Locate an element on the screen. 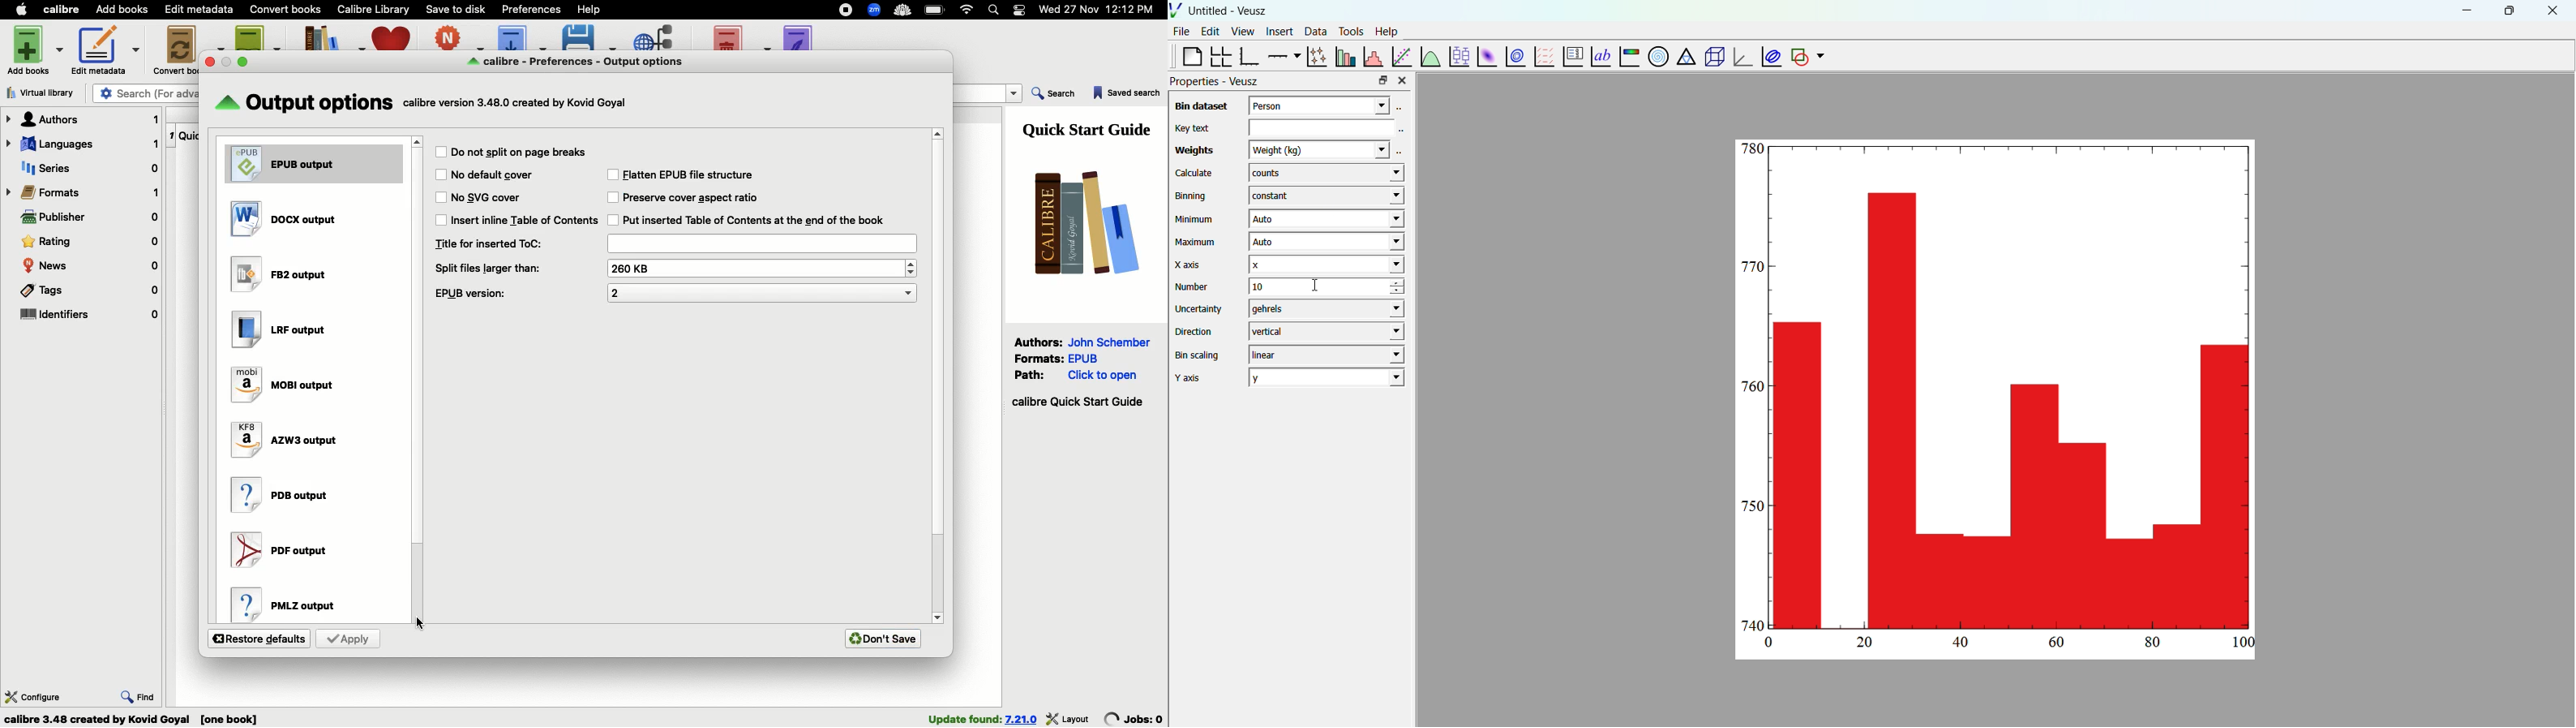  Authors is located at coordinates (83, 119).